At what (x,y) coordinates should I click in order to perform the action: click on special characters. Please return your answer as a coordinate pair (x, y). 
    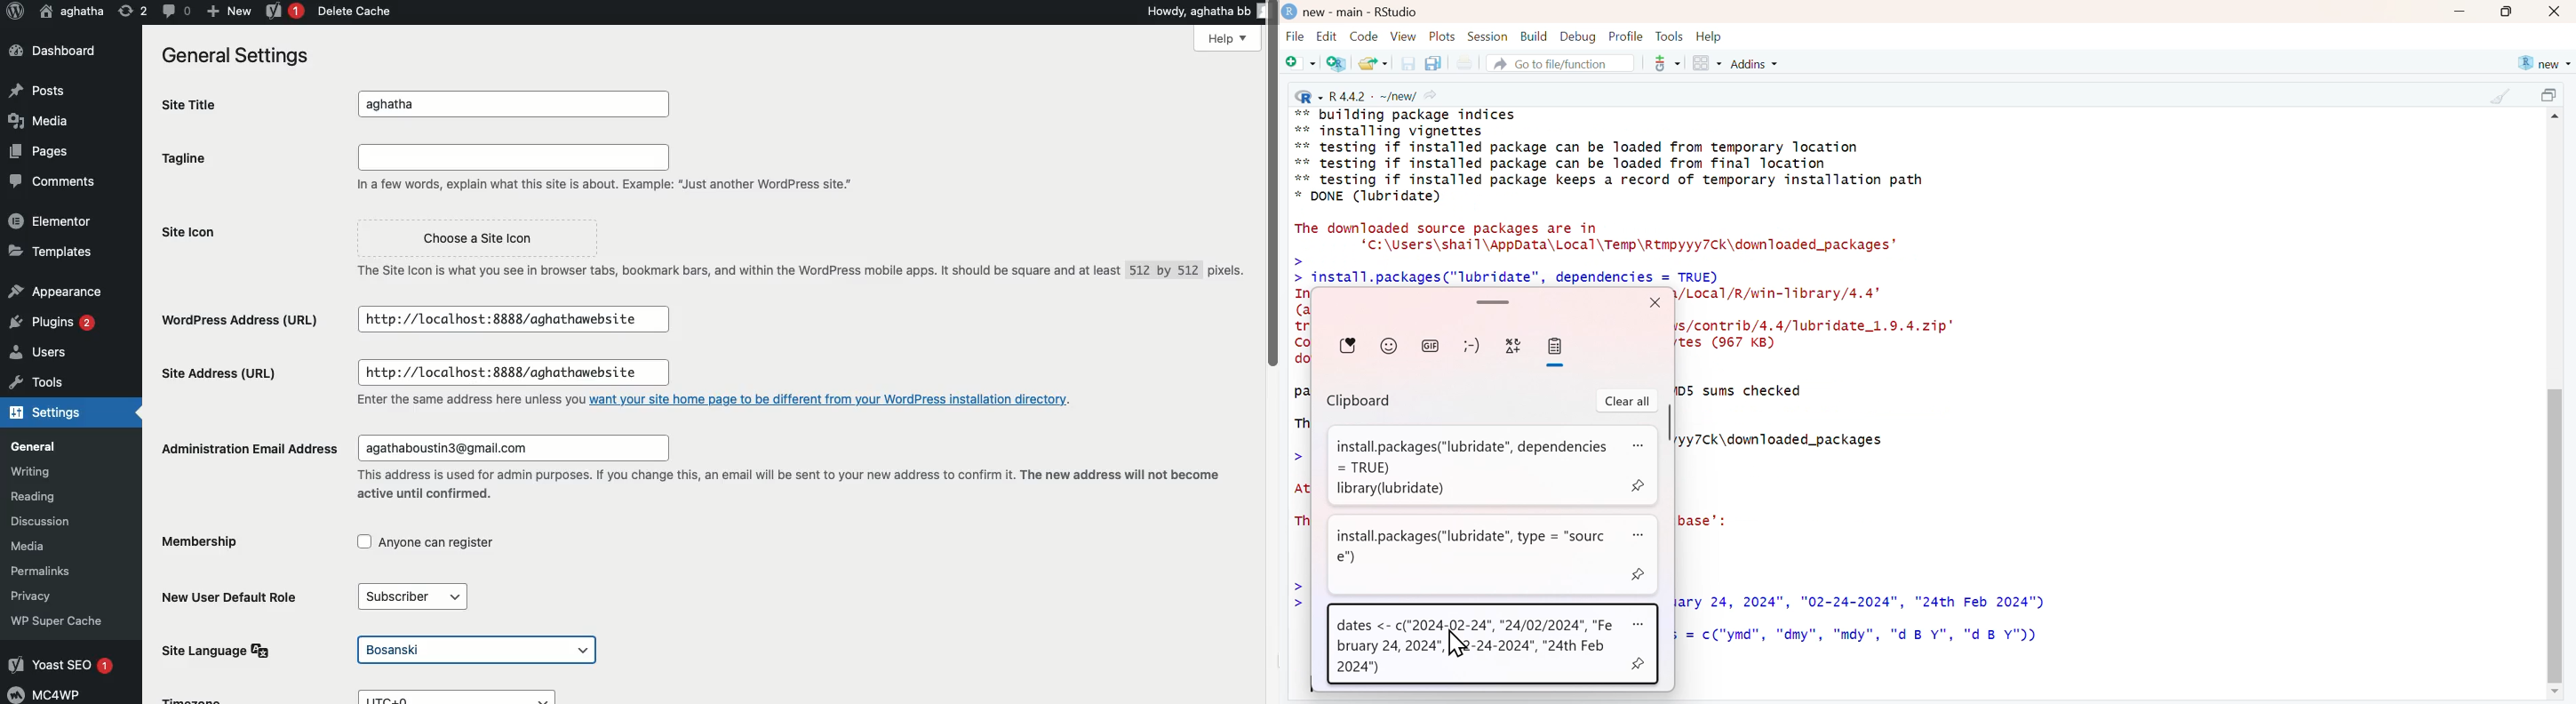
    Looking at the image, I should click on (1514, 347).